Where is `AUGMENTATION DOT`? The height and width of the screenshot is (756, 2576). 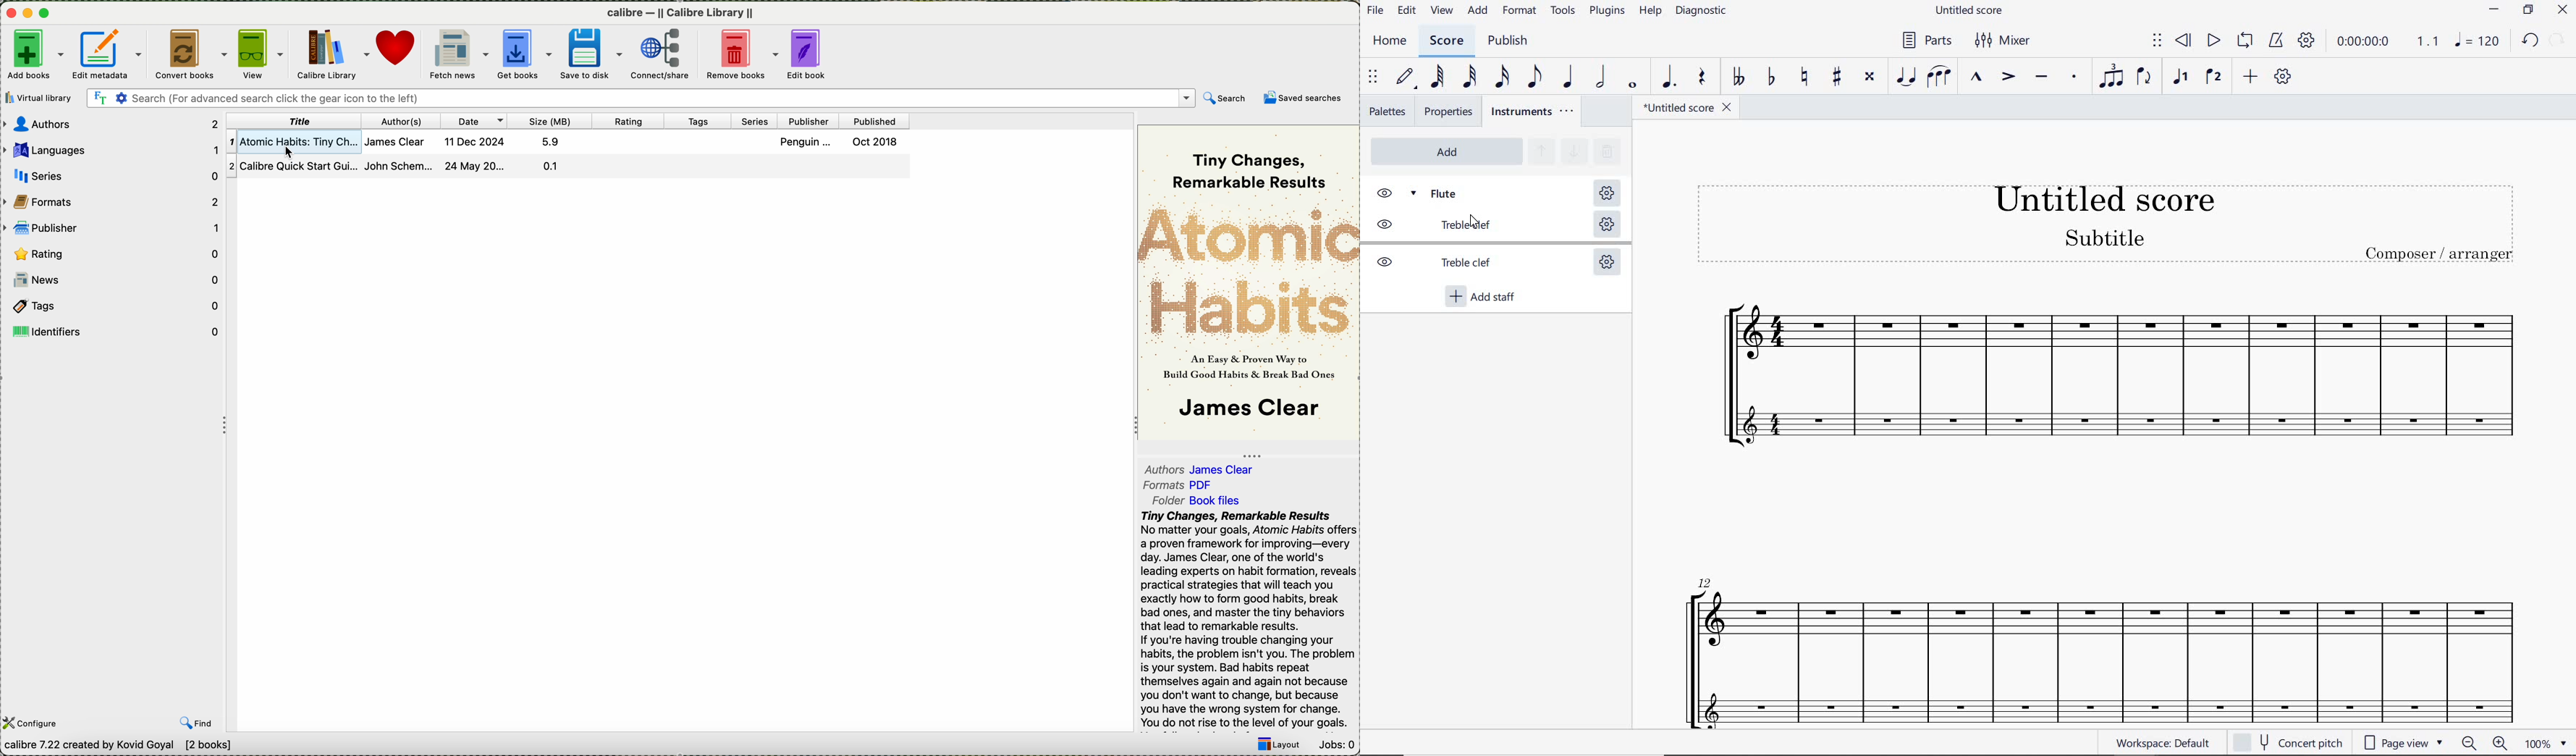 AUGMENTATION DOT is located at coordinates (1667, 78).